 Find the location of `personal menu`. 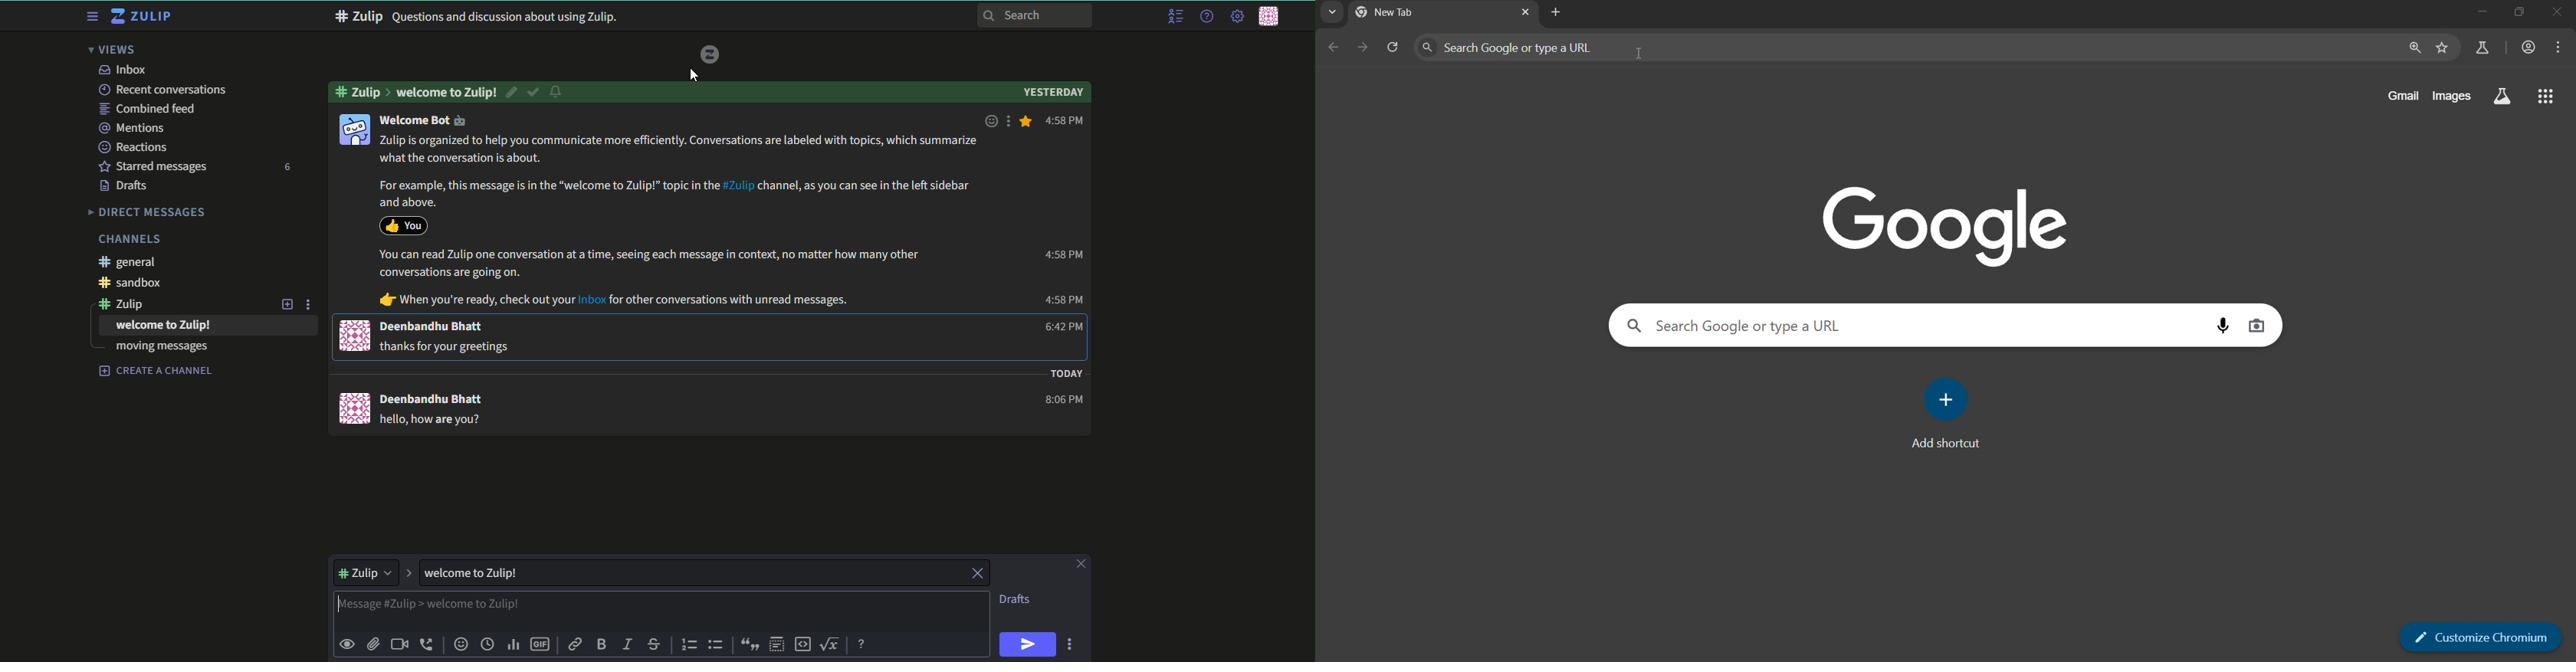

personal menu is located at coordinates (1272, 18).